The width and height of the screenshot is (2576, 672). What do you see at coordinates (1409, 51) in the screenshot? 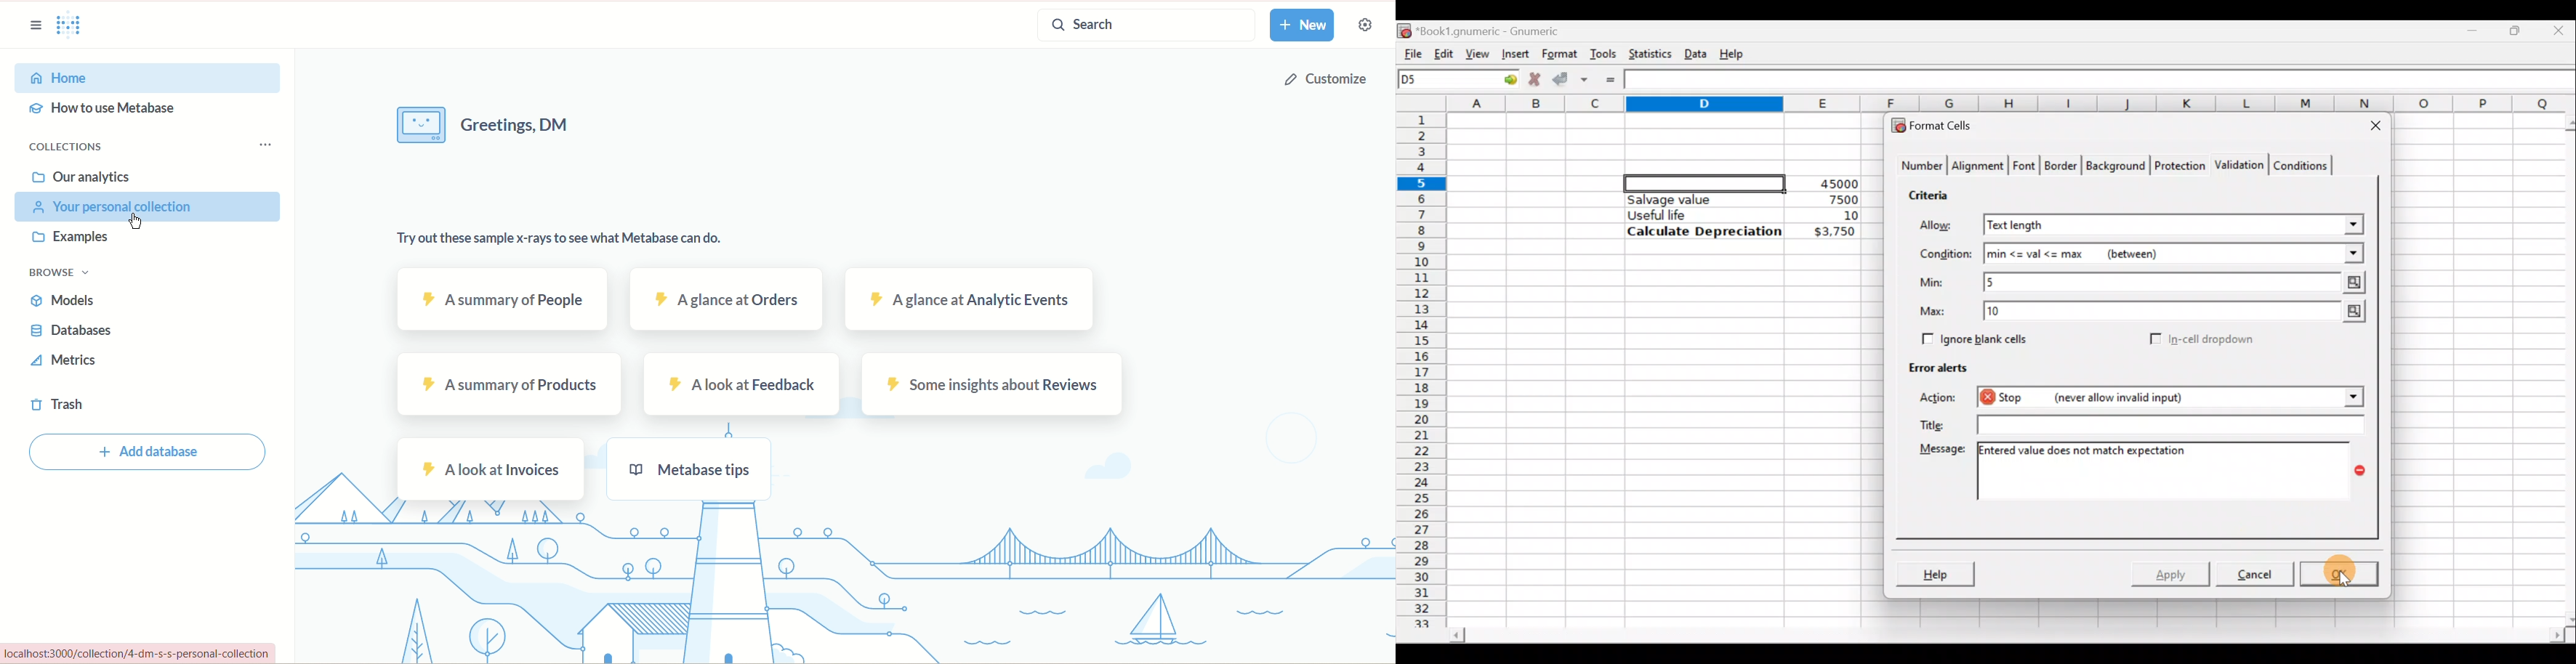
I see `File` at bounding box center [1409, 51].